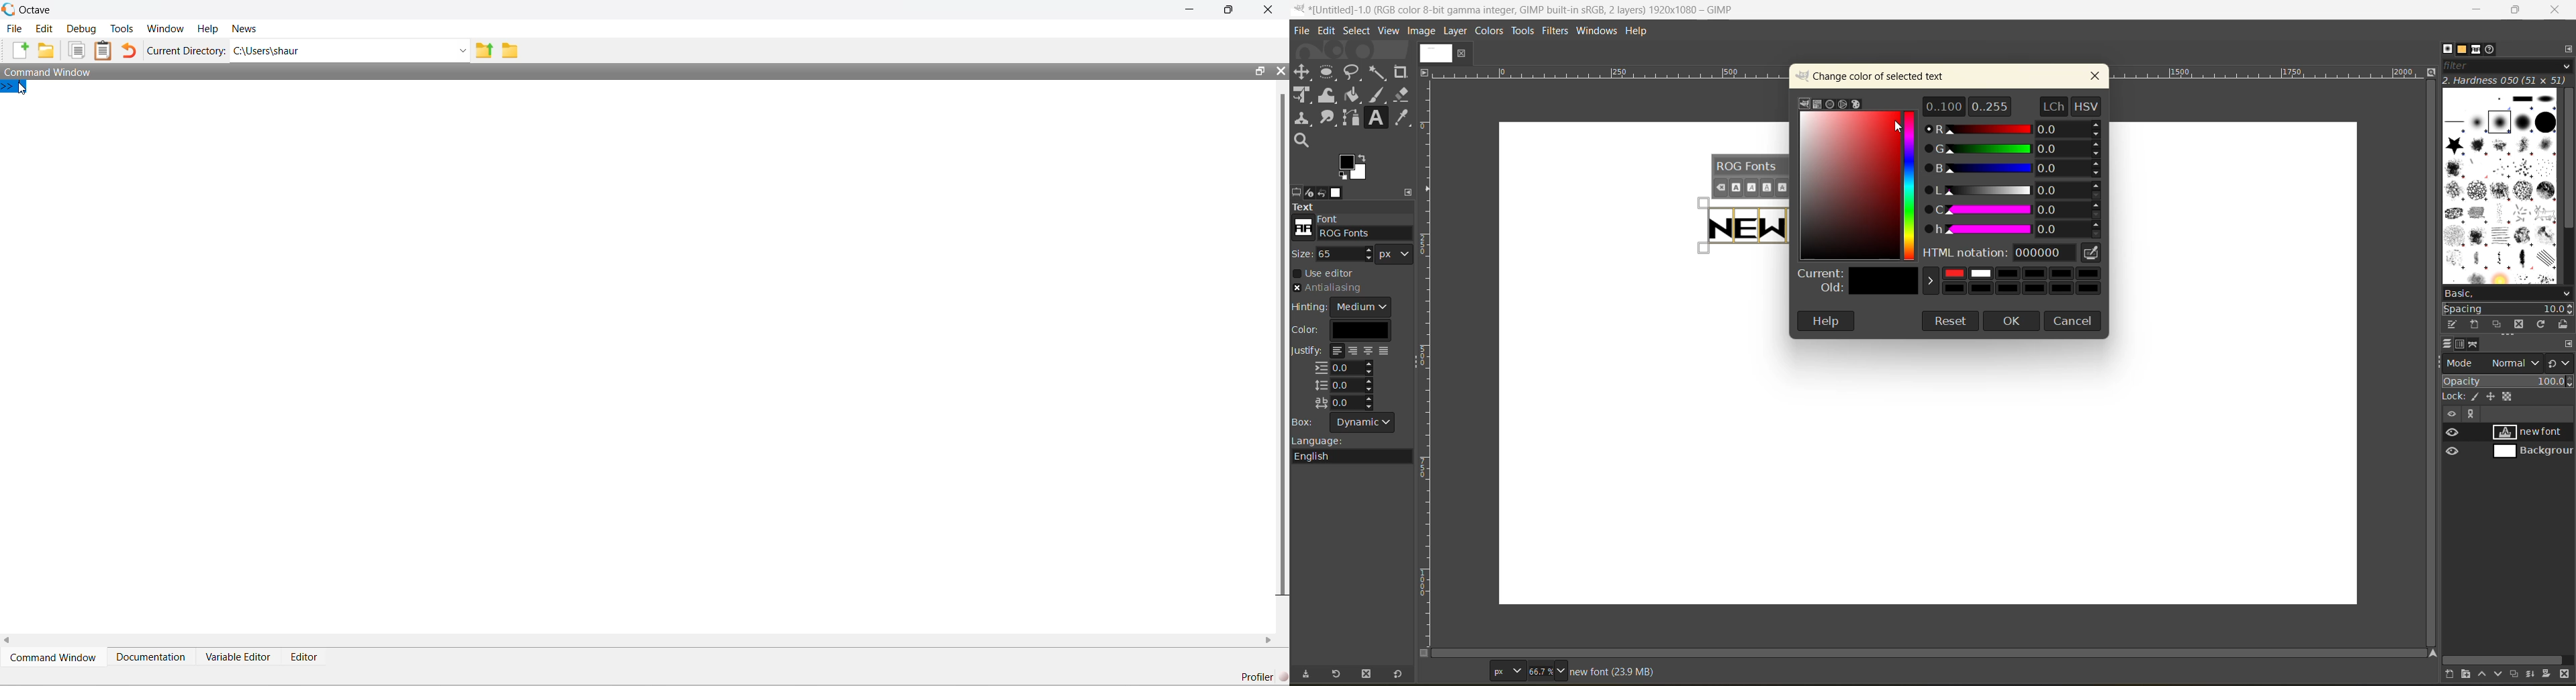 The width and height of the screenshot is (2576, 700). I want to click on delete tool preset, so click(1368, 673).